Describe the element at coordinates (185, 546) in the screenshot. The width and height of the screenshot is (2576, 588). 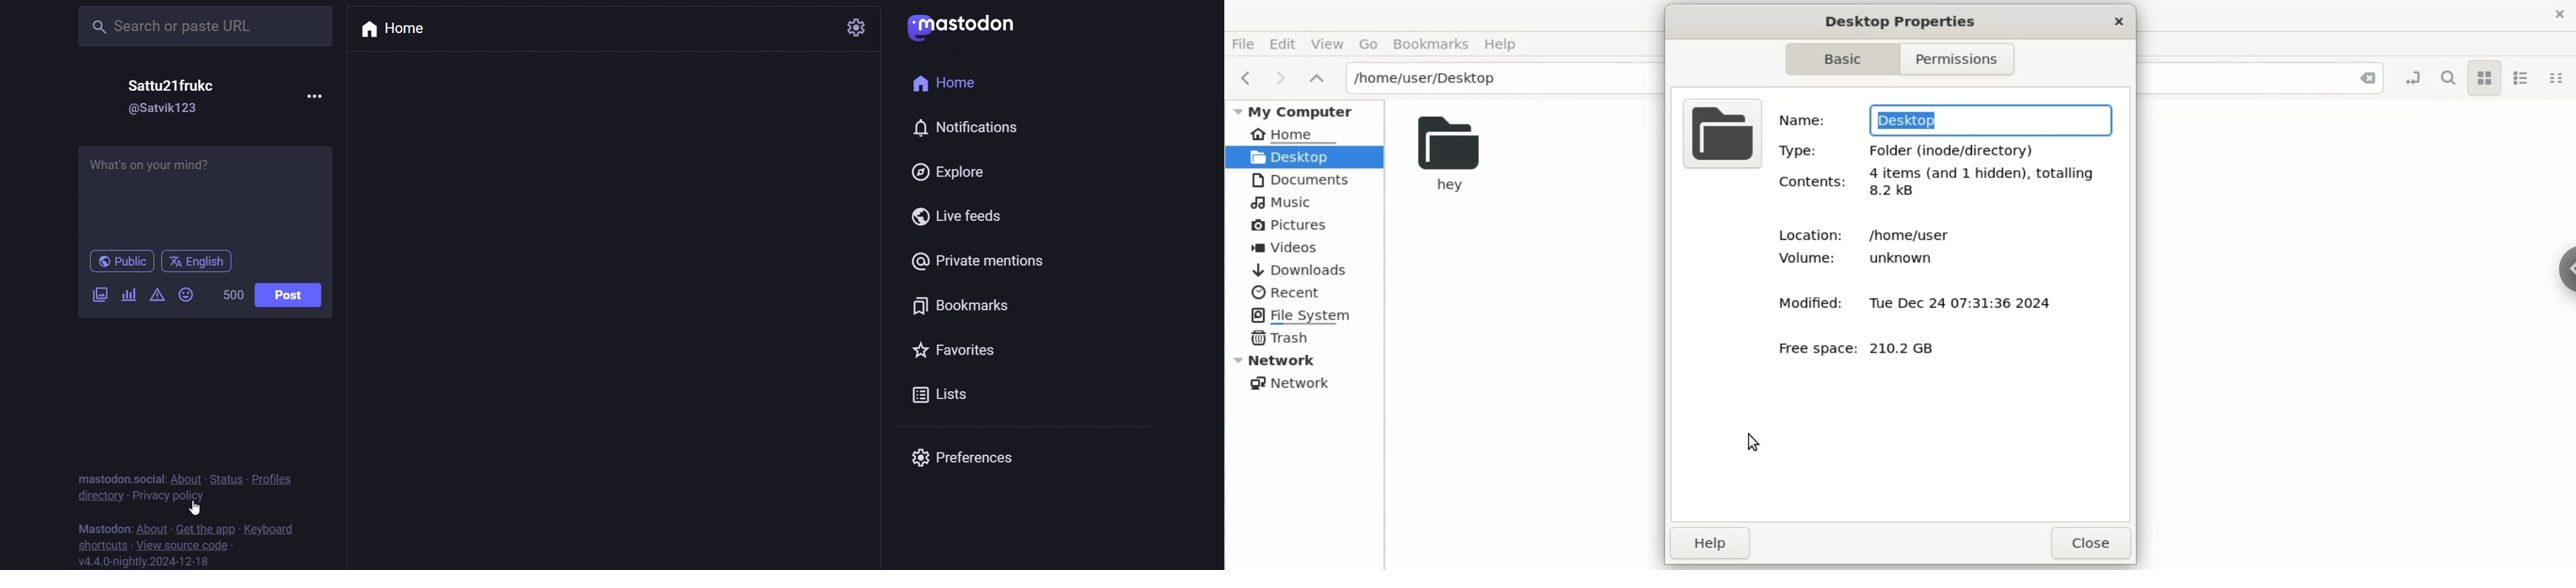
I see `source code` at that location.